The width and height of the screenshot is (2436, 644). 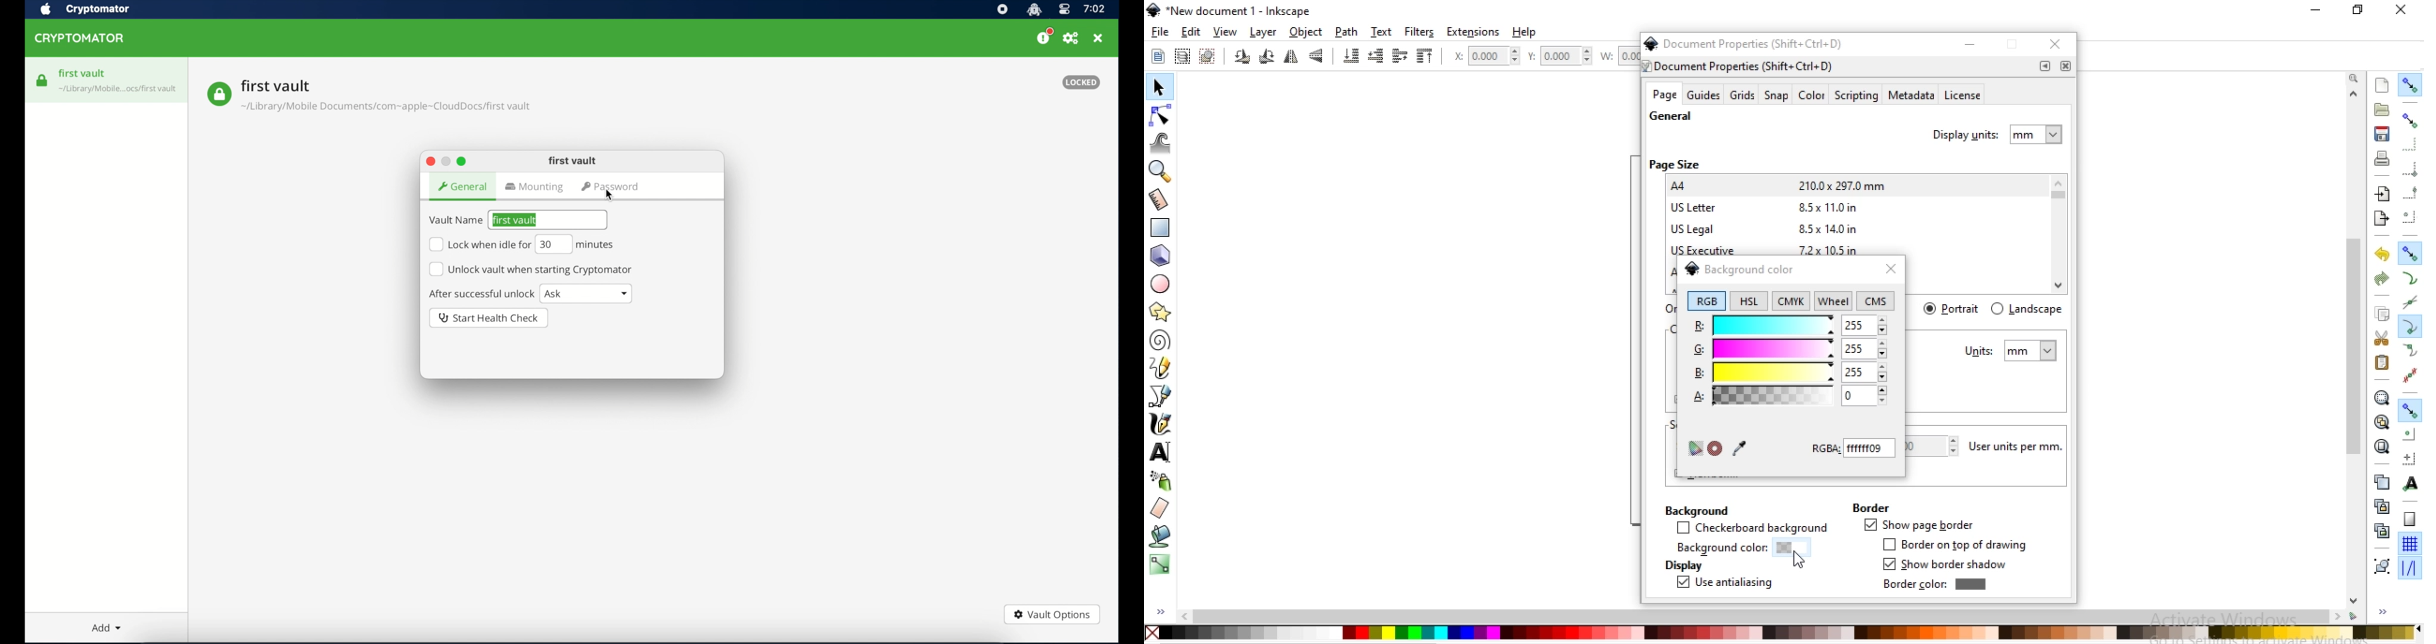 I want to click on snap boundinng boxes, so click(x=2409, y=121).